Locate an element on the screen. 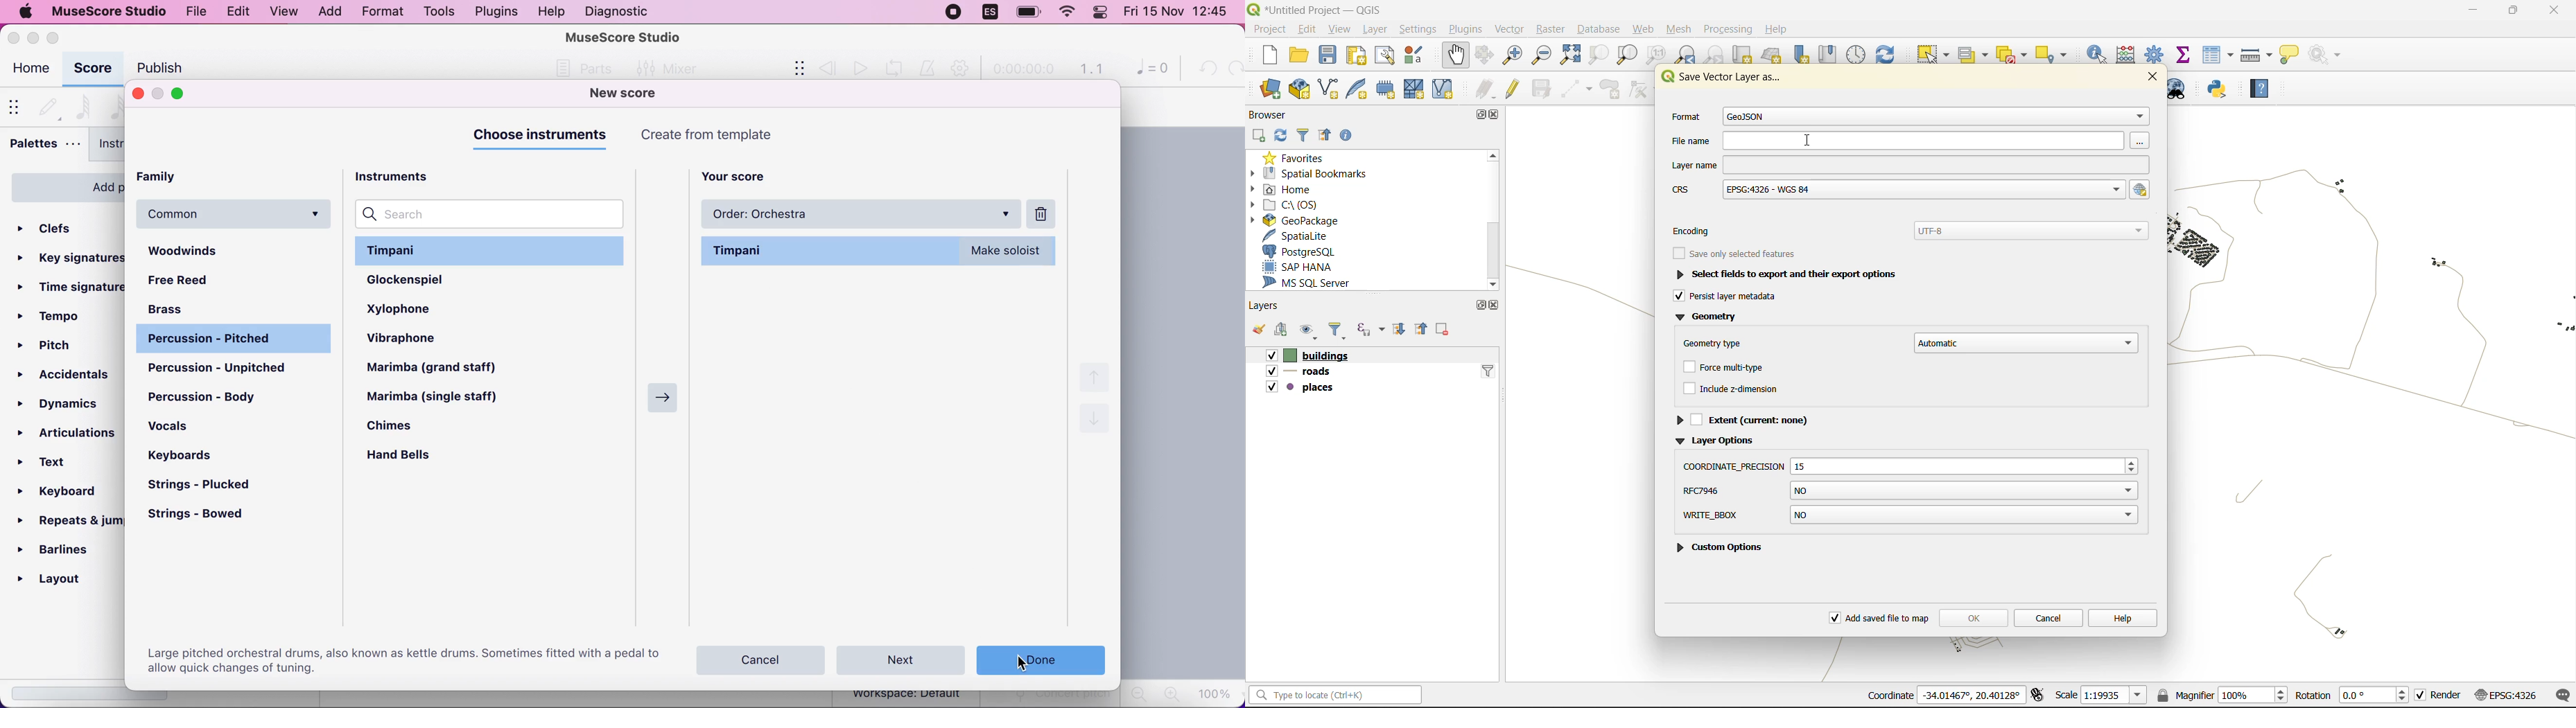 The height and width of the screenshot is (728, 2576). cursor is located at coordinates (1019, 666).